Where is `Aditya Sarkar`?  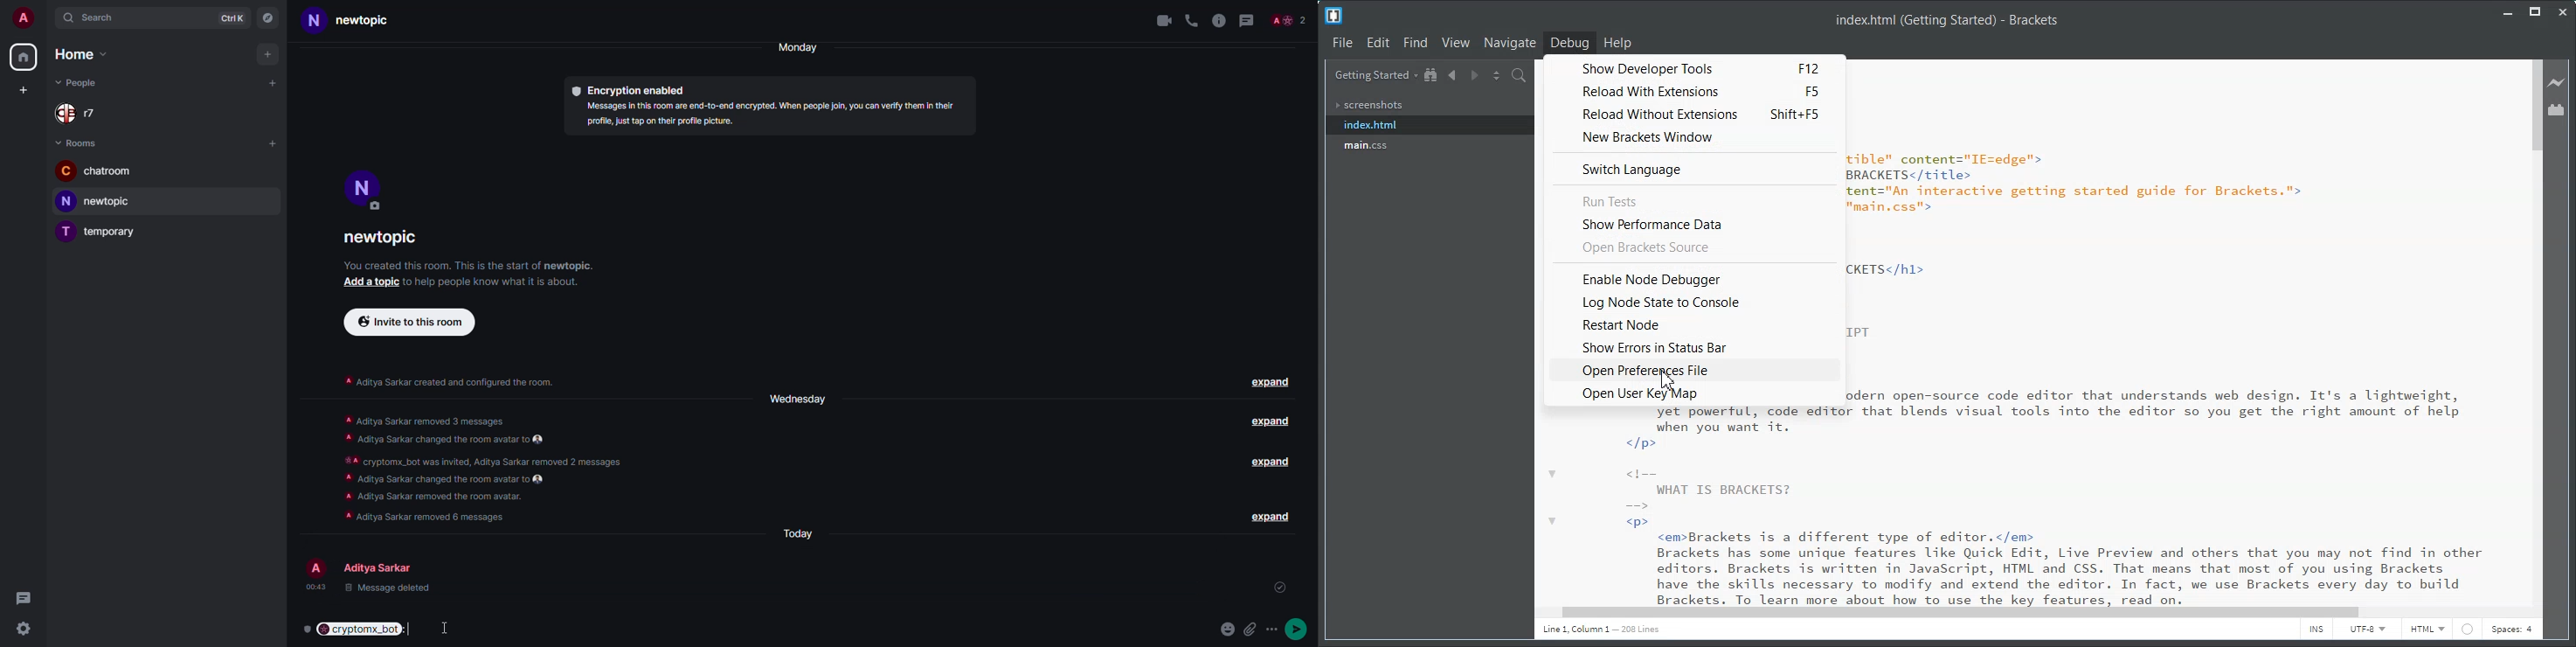
Aditya Sarkar is located at coordinates (369, 565).